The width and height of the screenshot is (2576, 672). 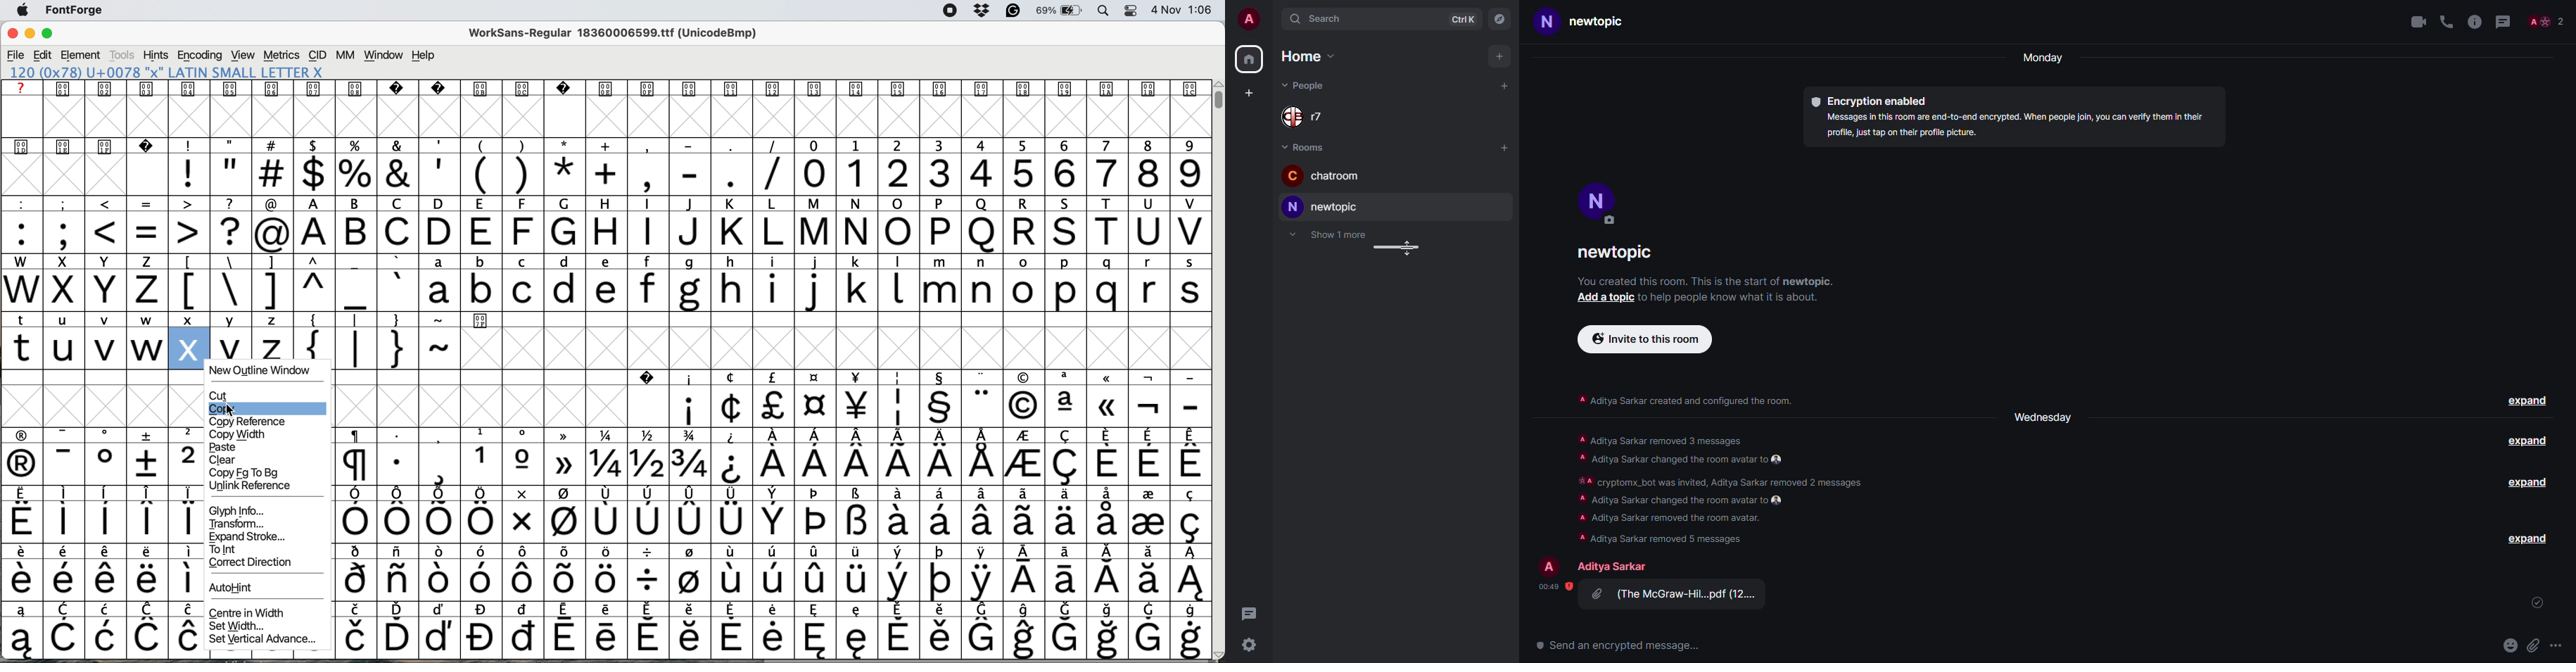 What do you see at coordinates (617, 35) in the screenshot?
I see `WorkSans-Regular 18360006599.ttf (UnicodeBmp)` at bounding box center [617, 35].